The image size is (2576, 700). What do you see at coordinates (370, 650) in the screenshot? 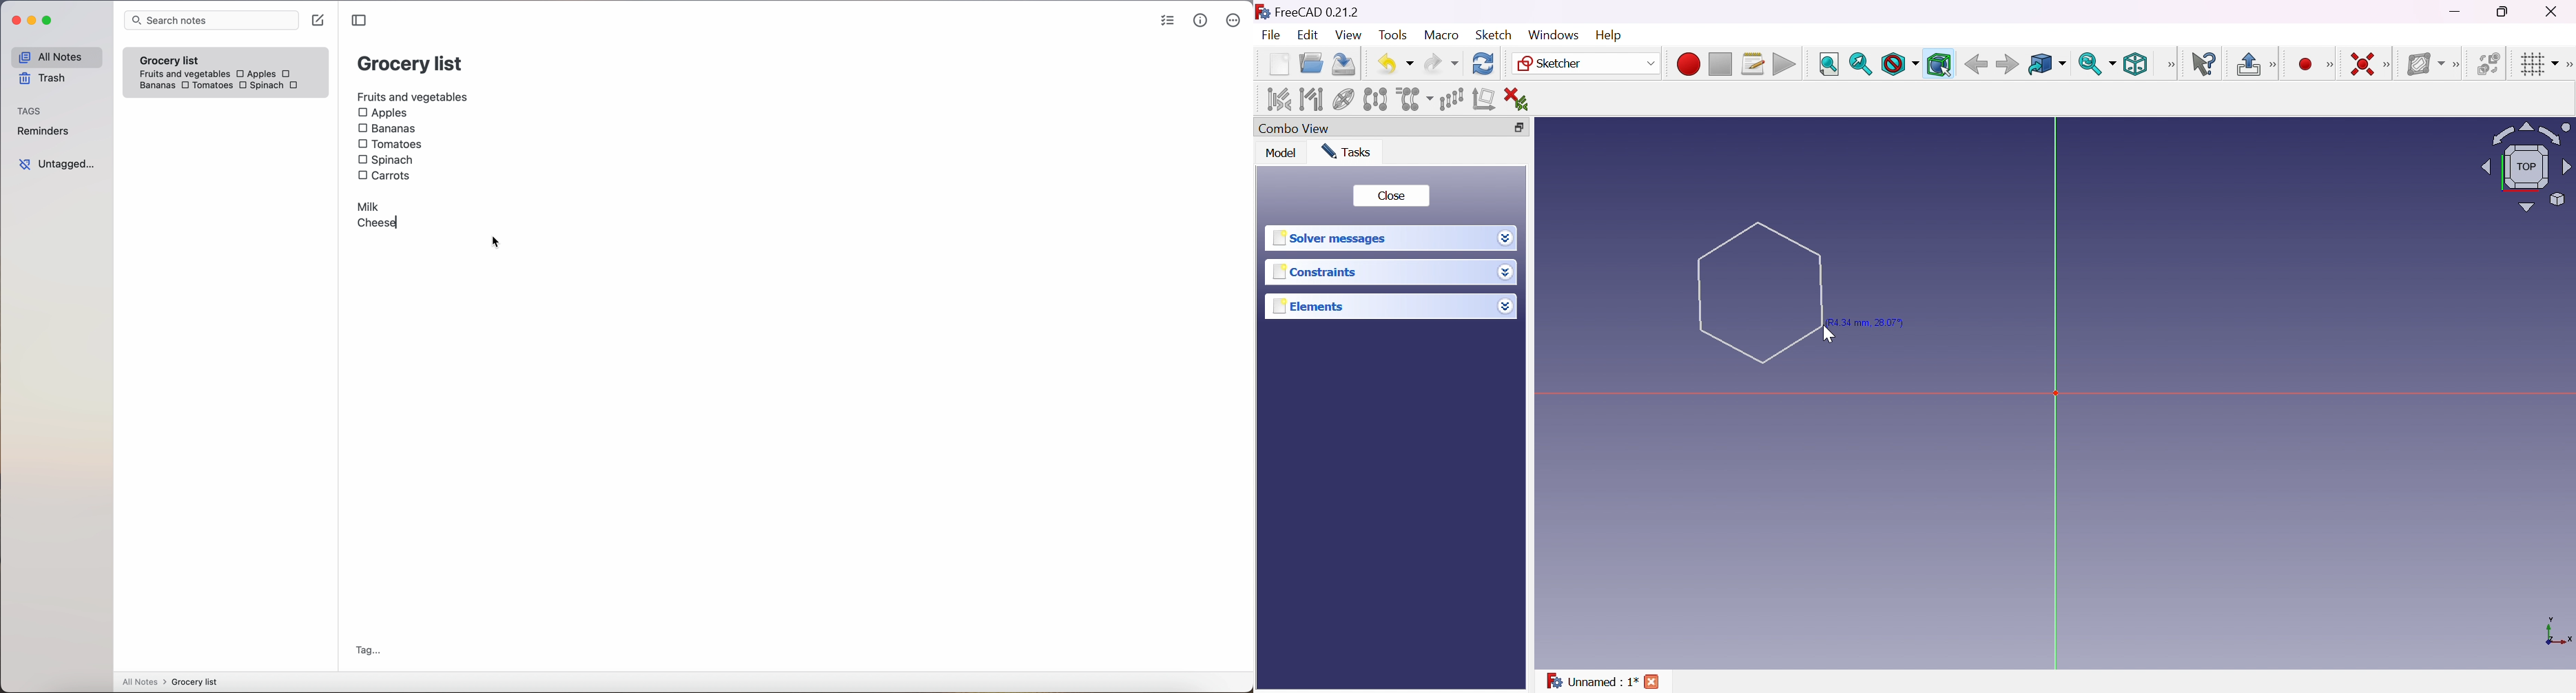
I see `tag` at bounding box center [370, 650].